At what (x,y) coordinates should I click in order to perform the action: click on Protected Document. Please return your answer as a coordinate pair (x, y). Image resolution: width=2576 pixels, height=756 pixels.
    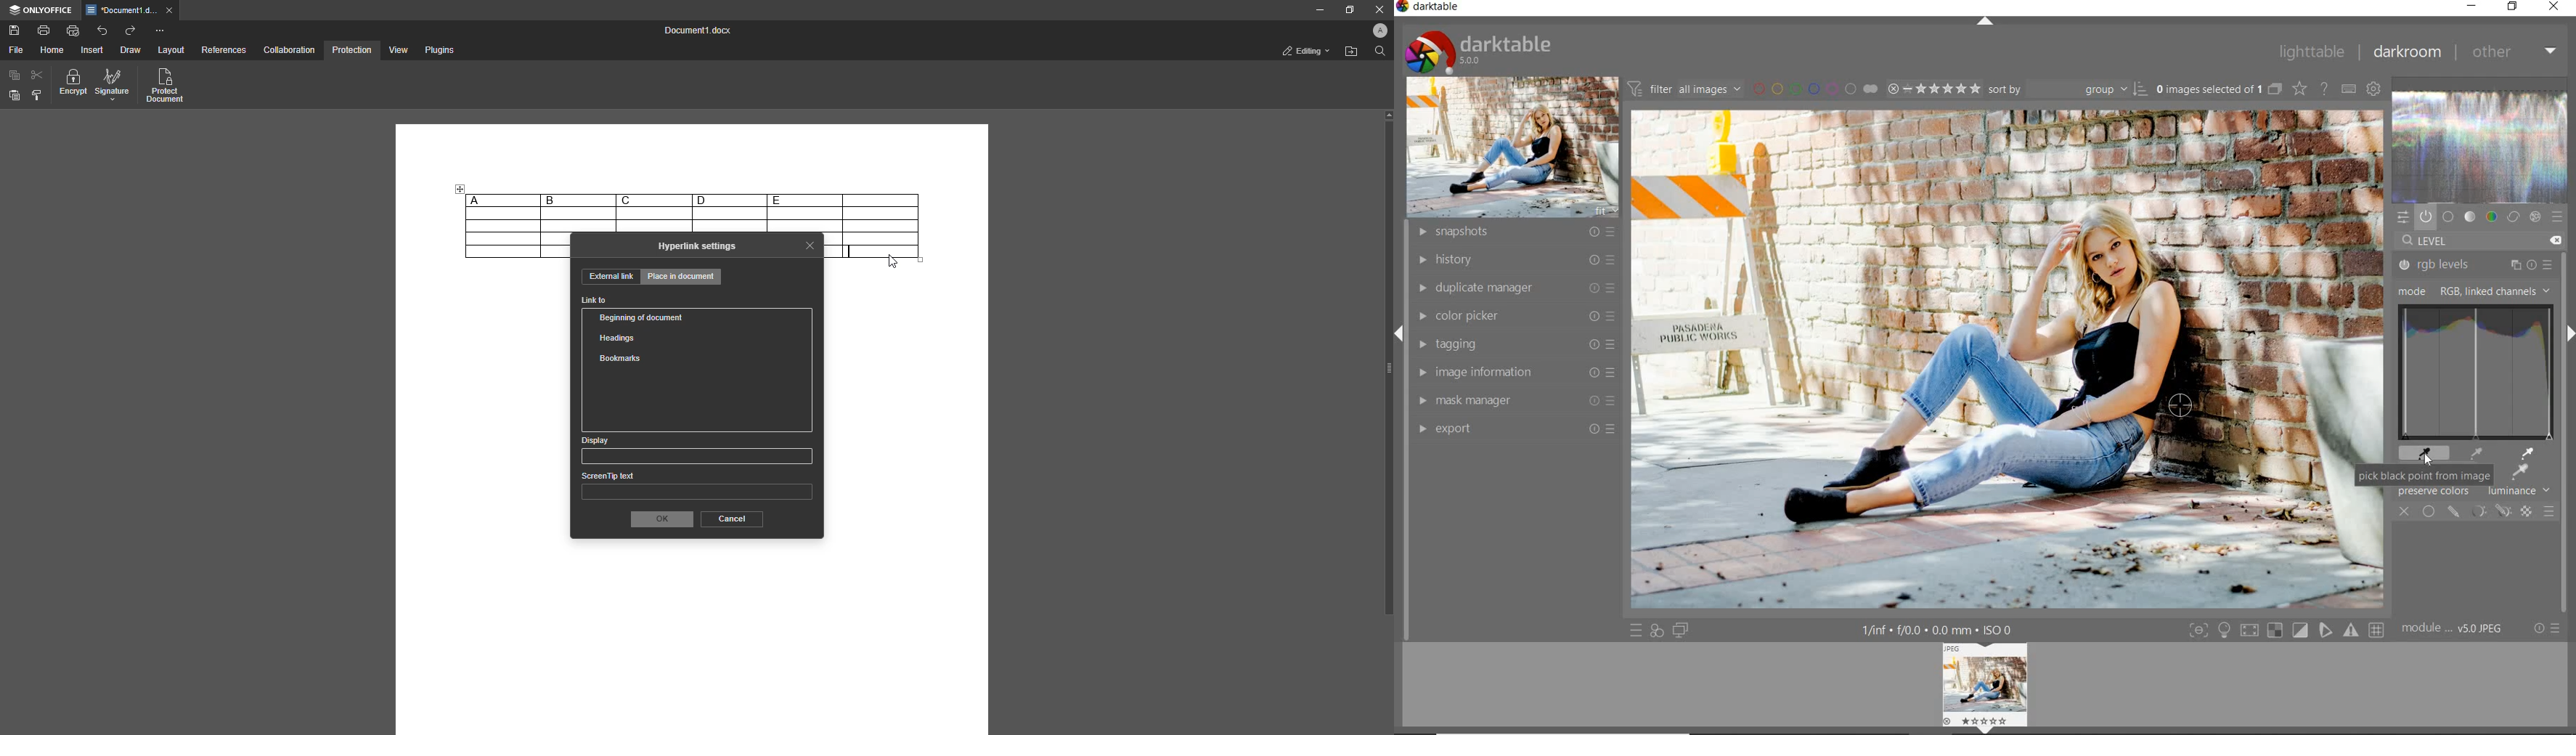
    Looking at the image, I should click on (166, 86).